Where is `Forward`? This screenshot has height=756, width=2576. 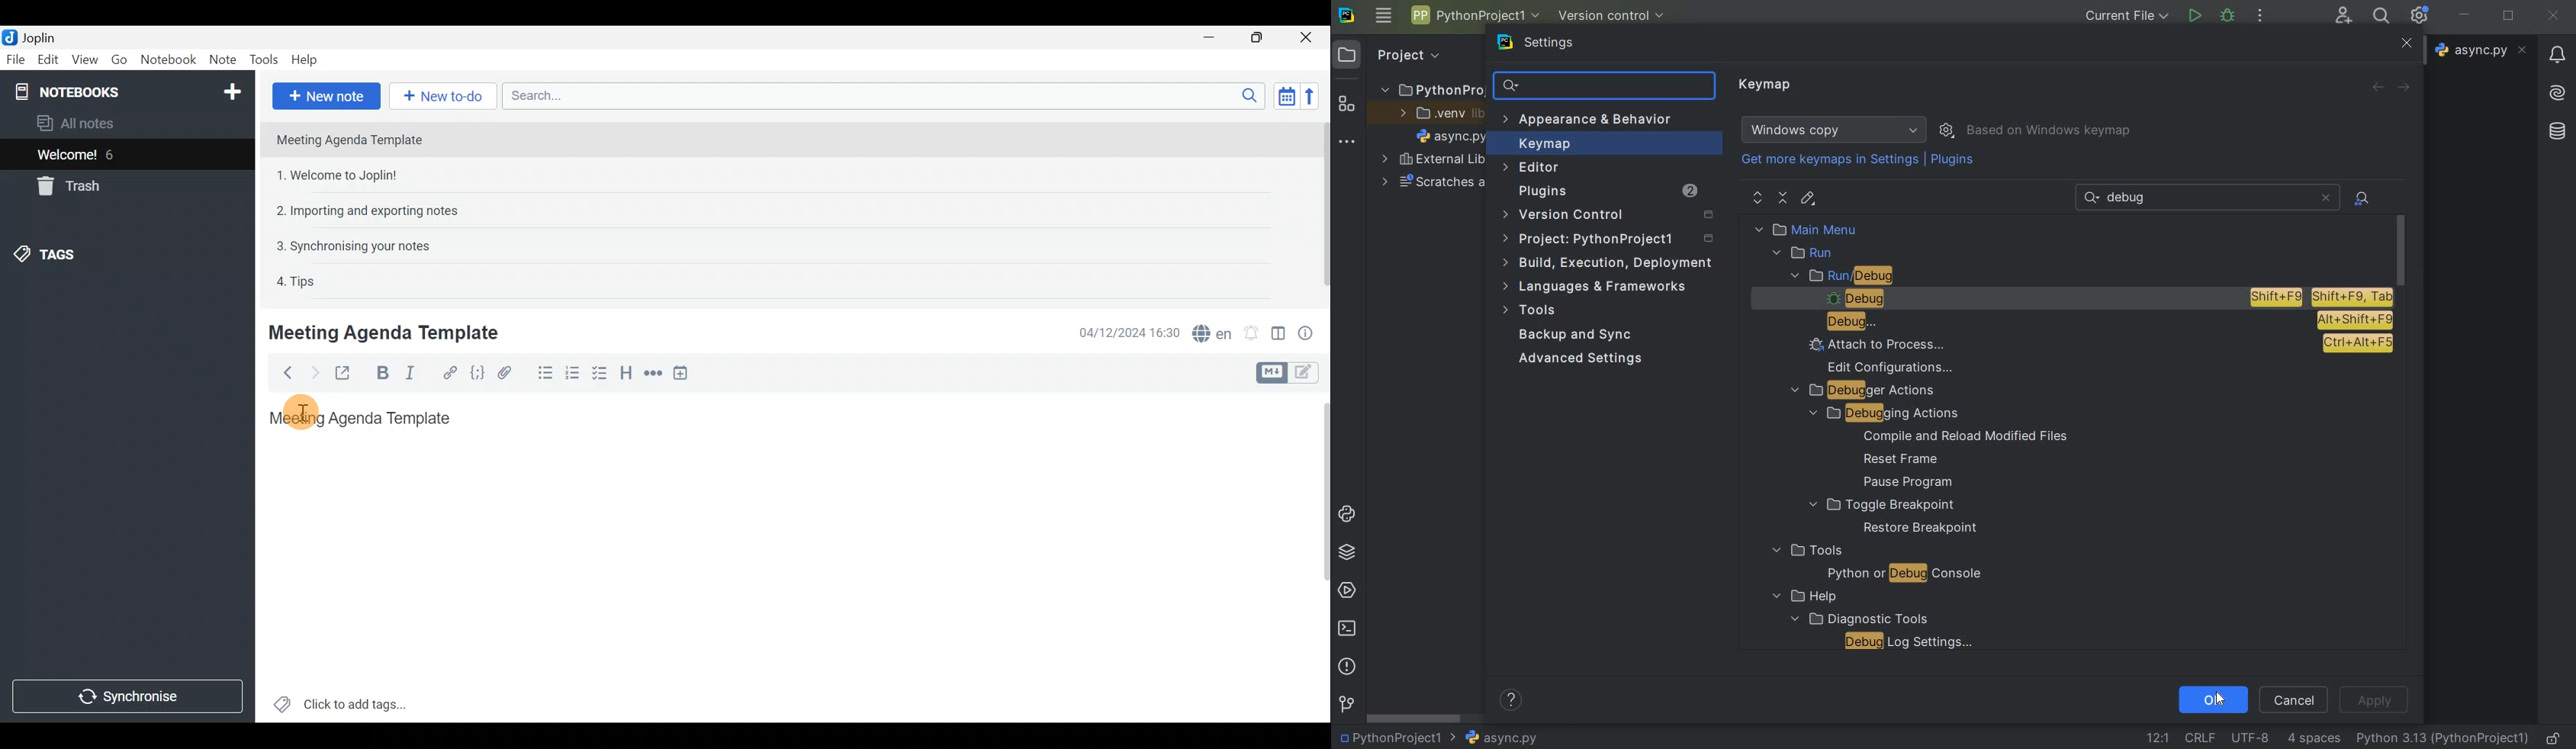
Forward is located at coordinates (313, 372).